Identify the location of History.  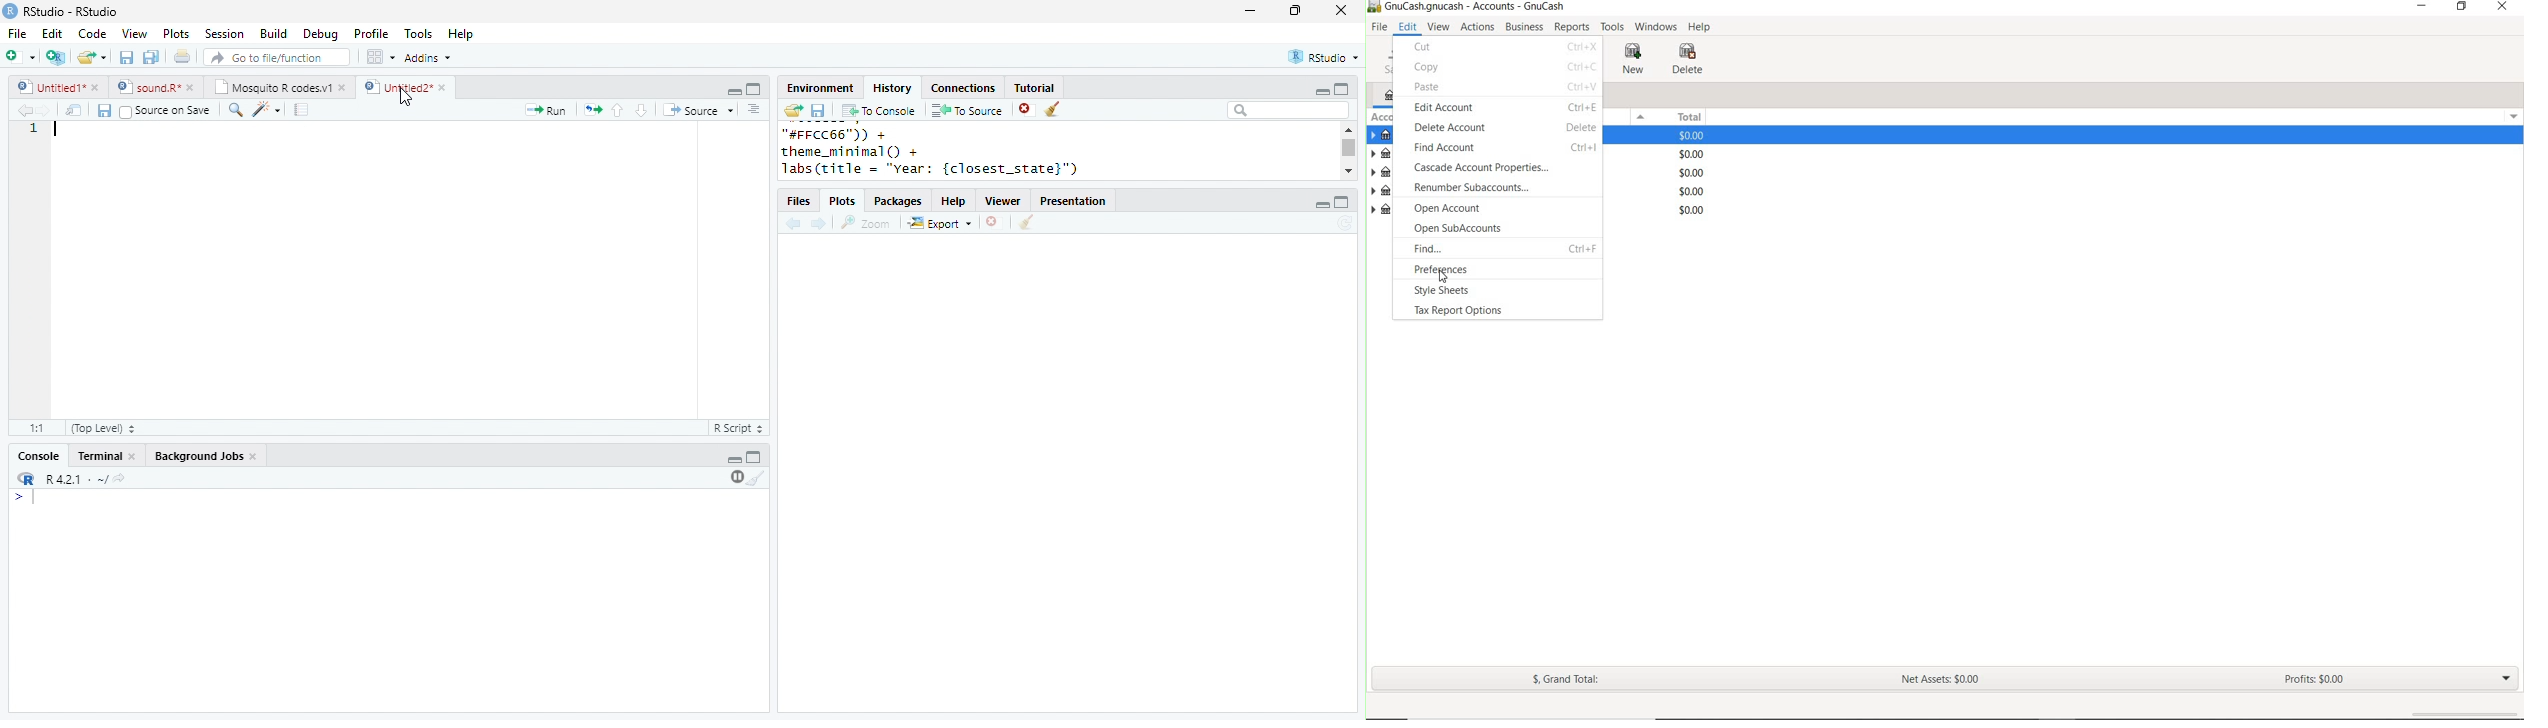
(892, 88).